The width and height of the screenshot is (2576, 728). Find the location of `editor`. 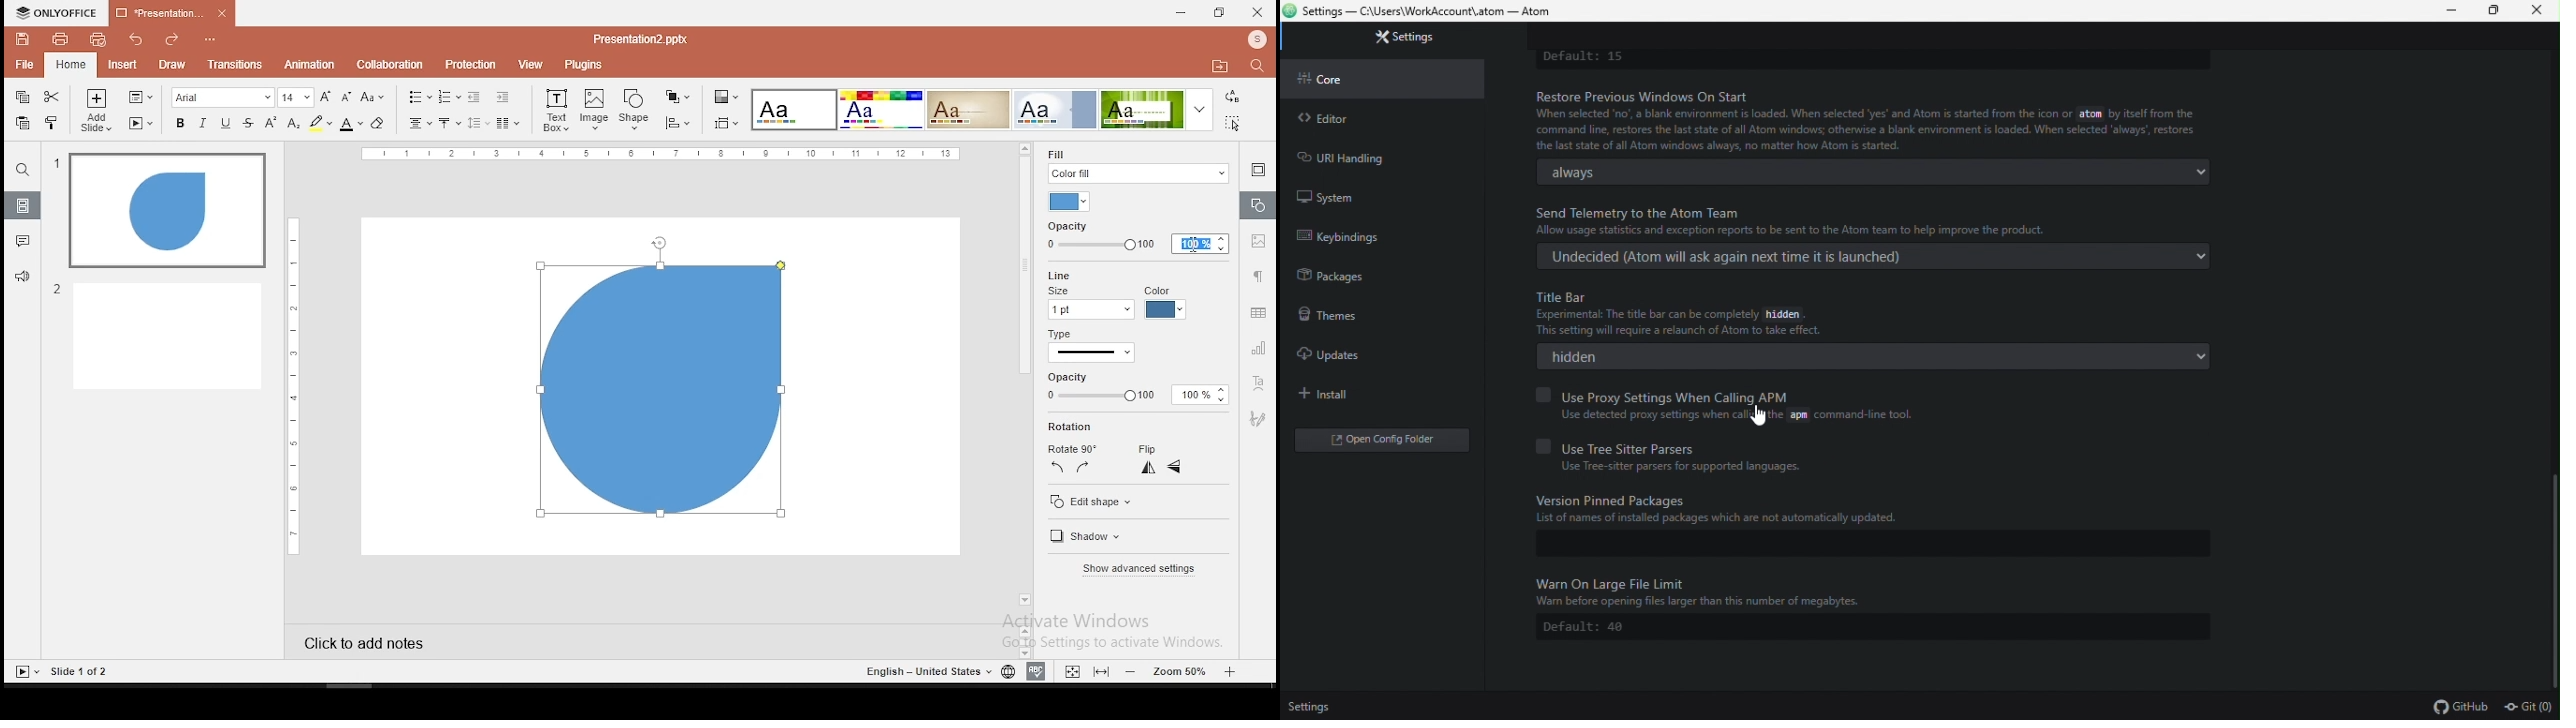

editor is located at coordinates (1386, 114).